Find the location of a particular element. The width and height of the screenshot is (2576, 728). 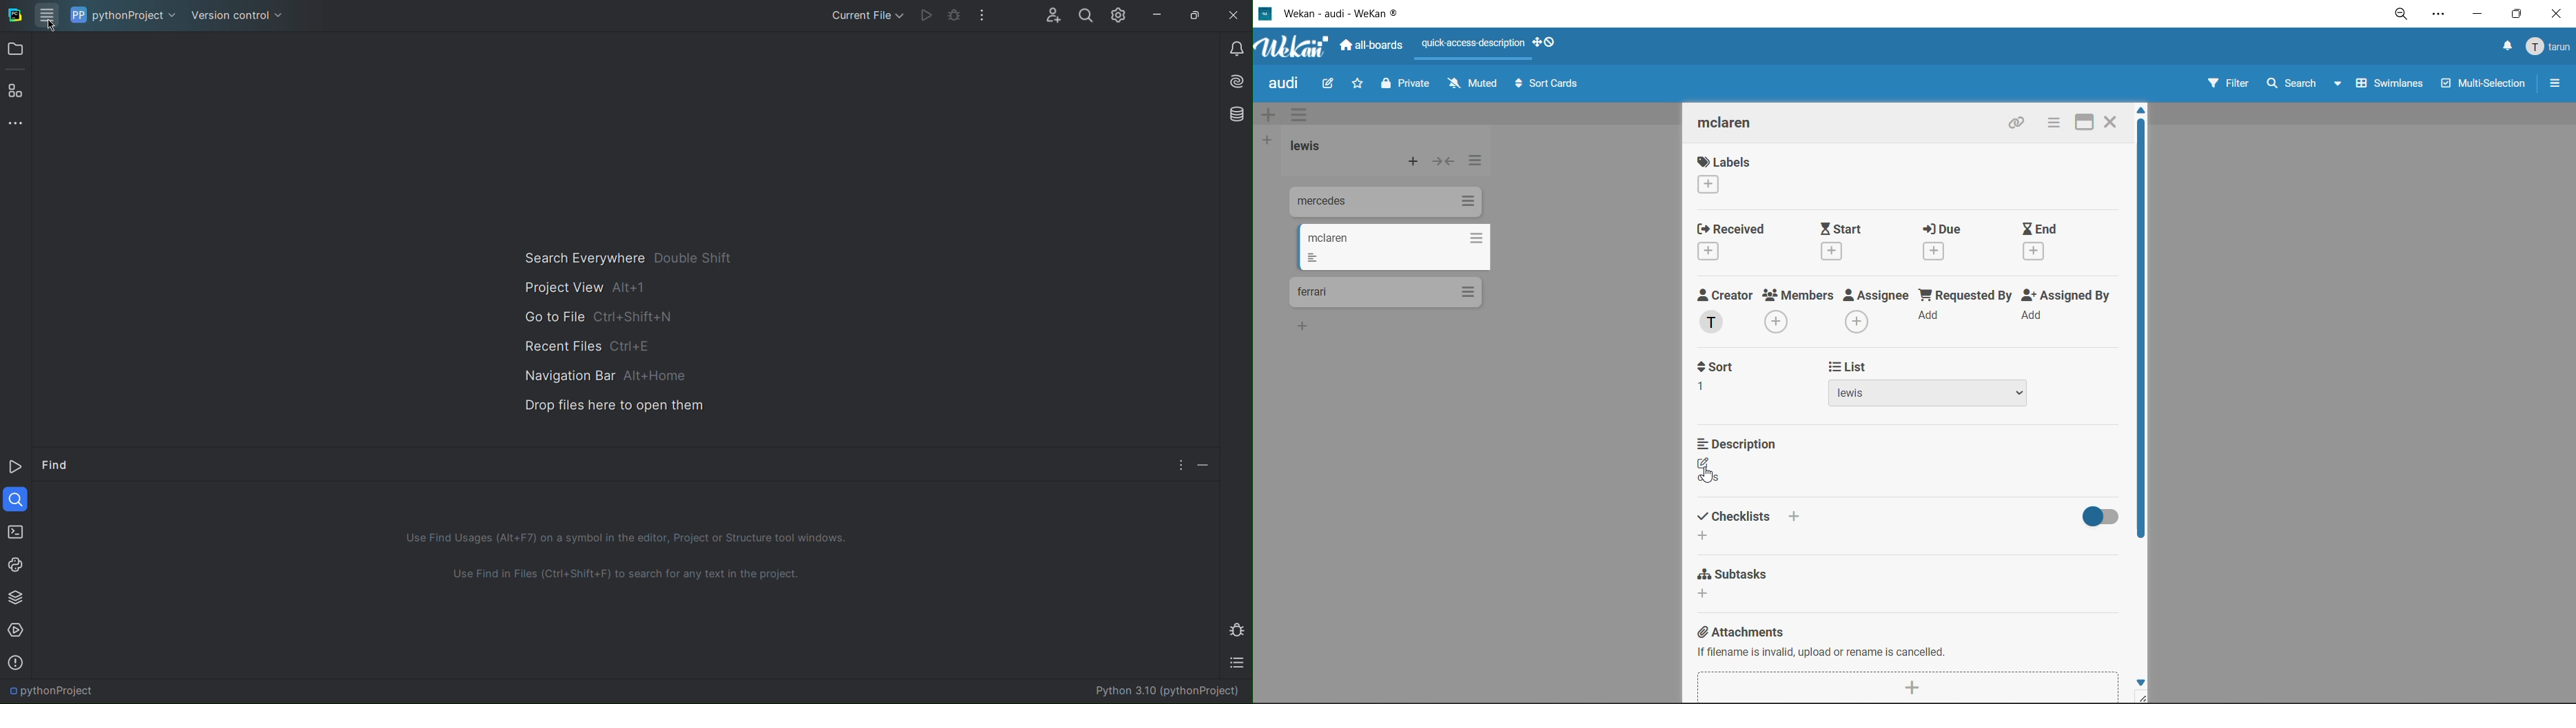

Python Console is located at coordinates (16, 563).